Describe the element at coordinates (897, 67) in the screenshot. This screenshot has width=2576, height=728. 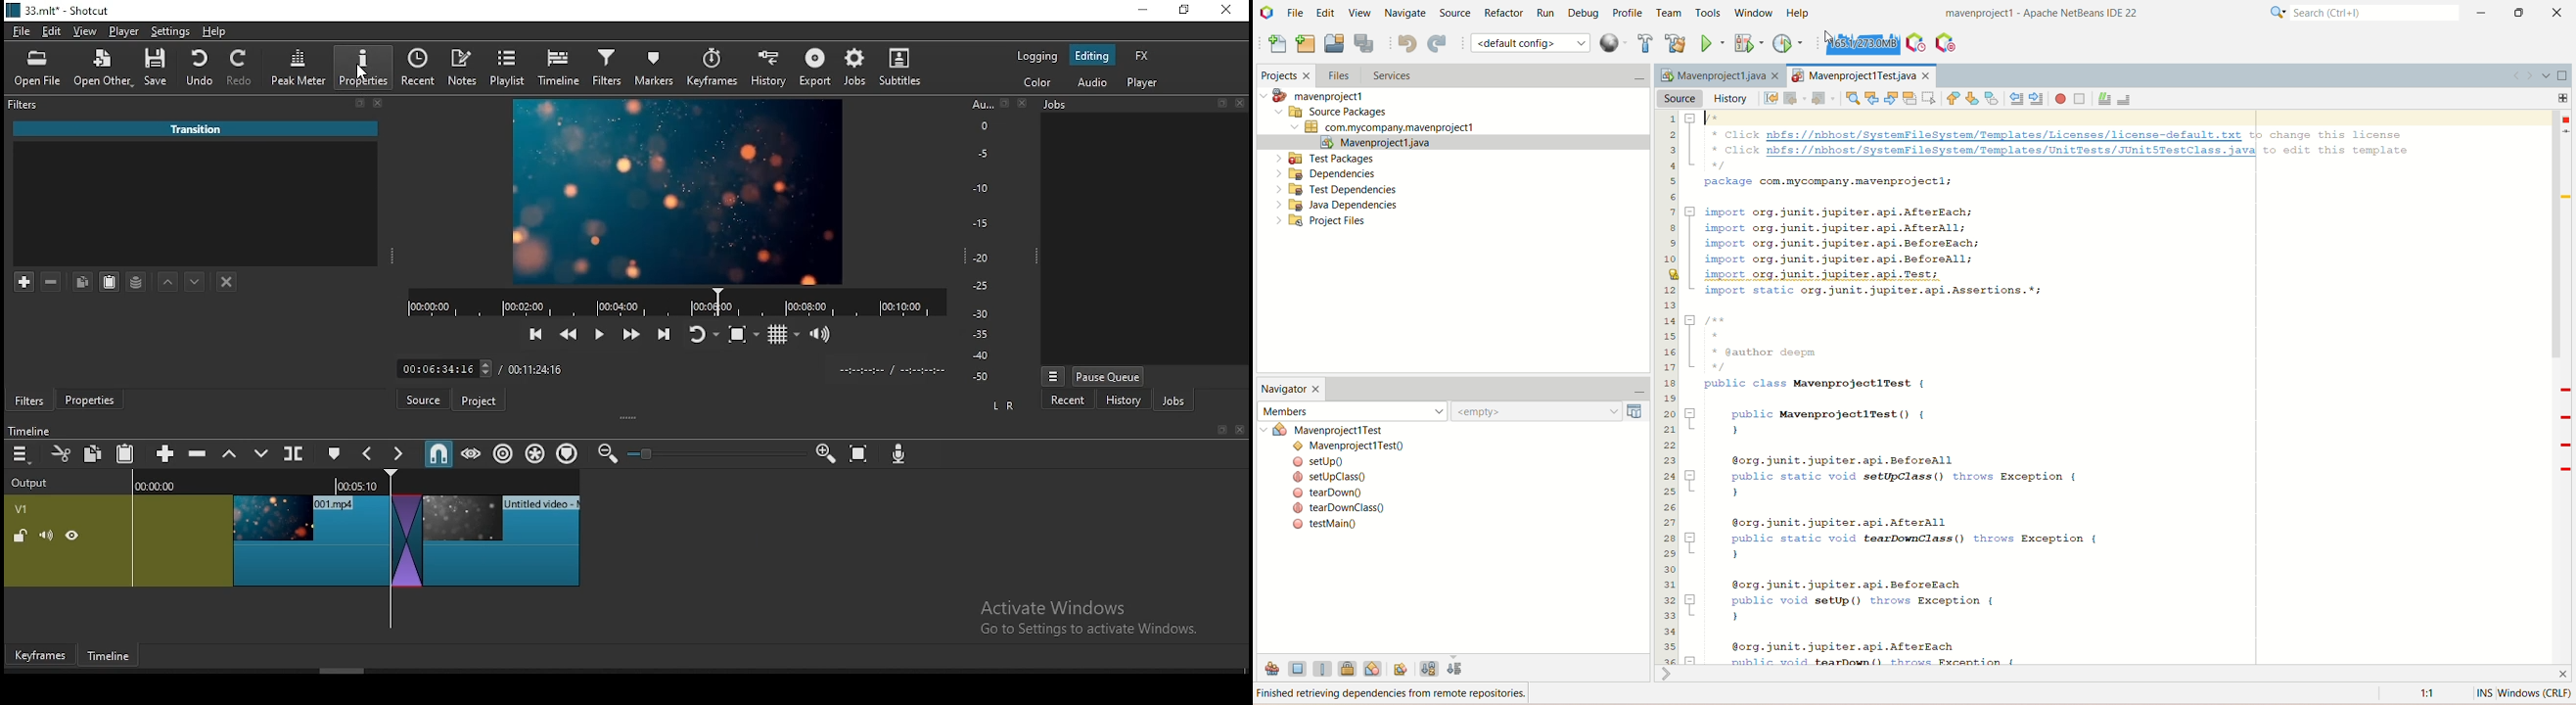
I see `subtitle` at that location.